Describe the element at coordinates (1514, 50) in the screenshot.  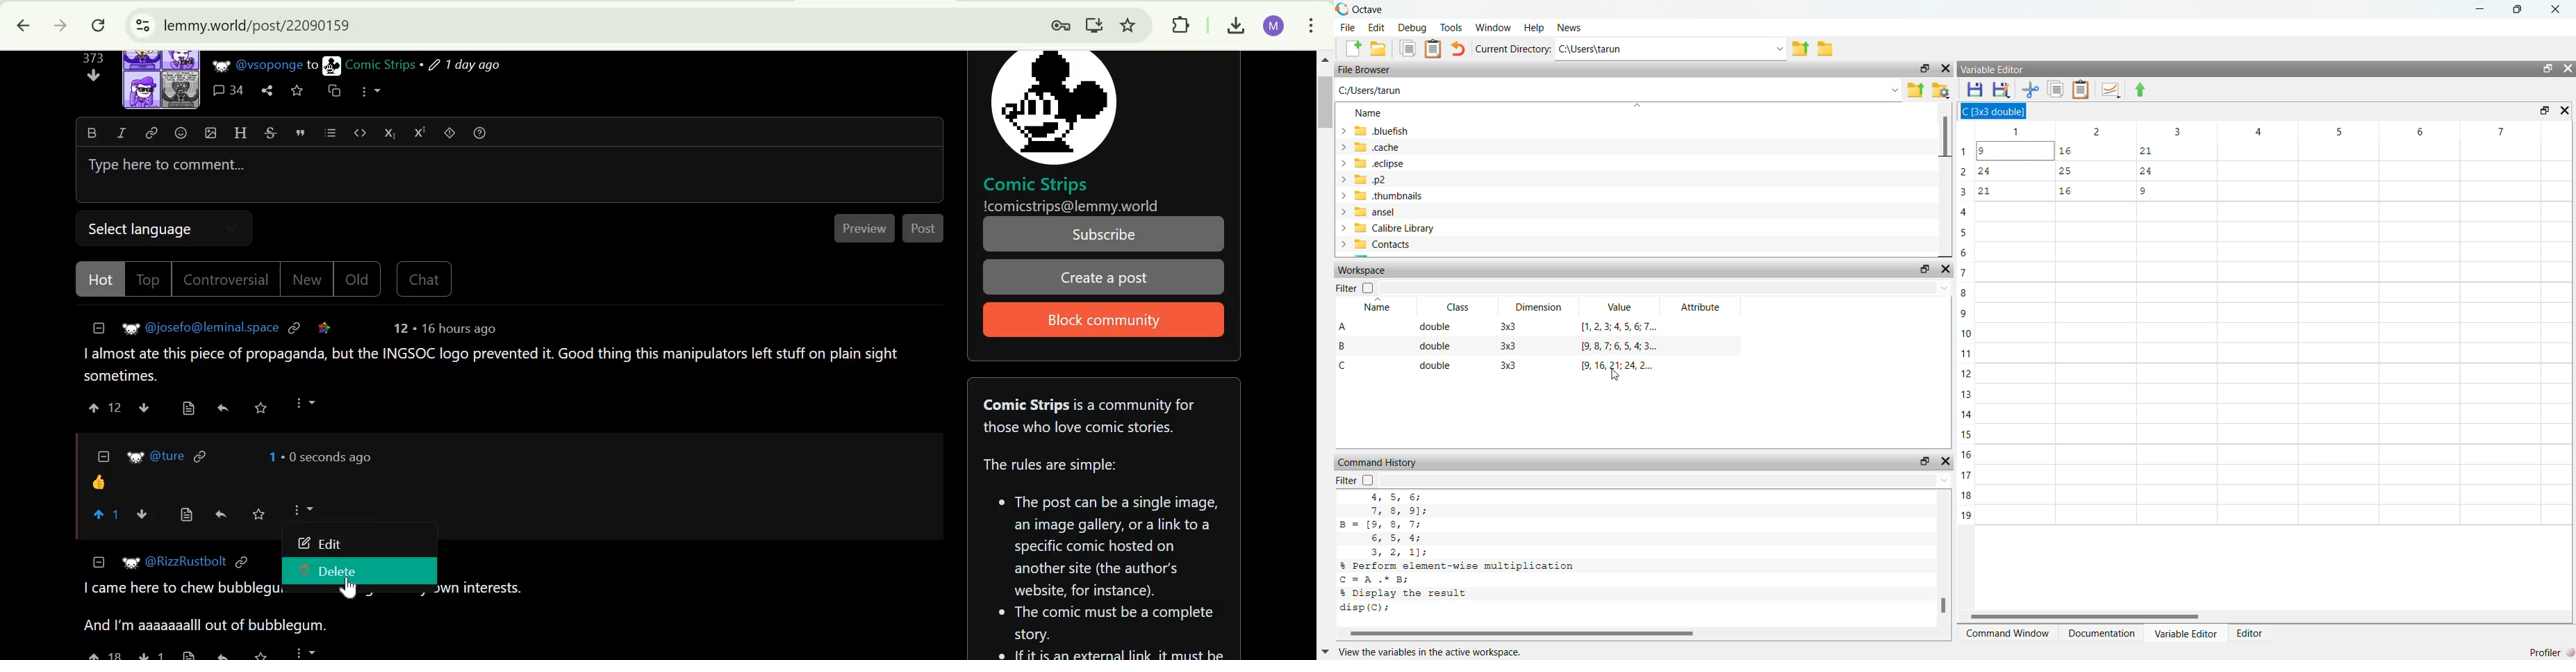
I see `Current Directory:` at that location.